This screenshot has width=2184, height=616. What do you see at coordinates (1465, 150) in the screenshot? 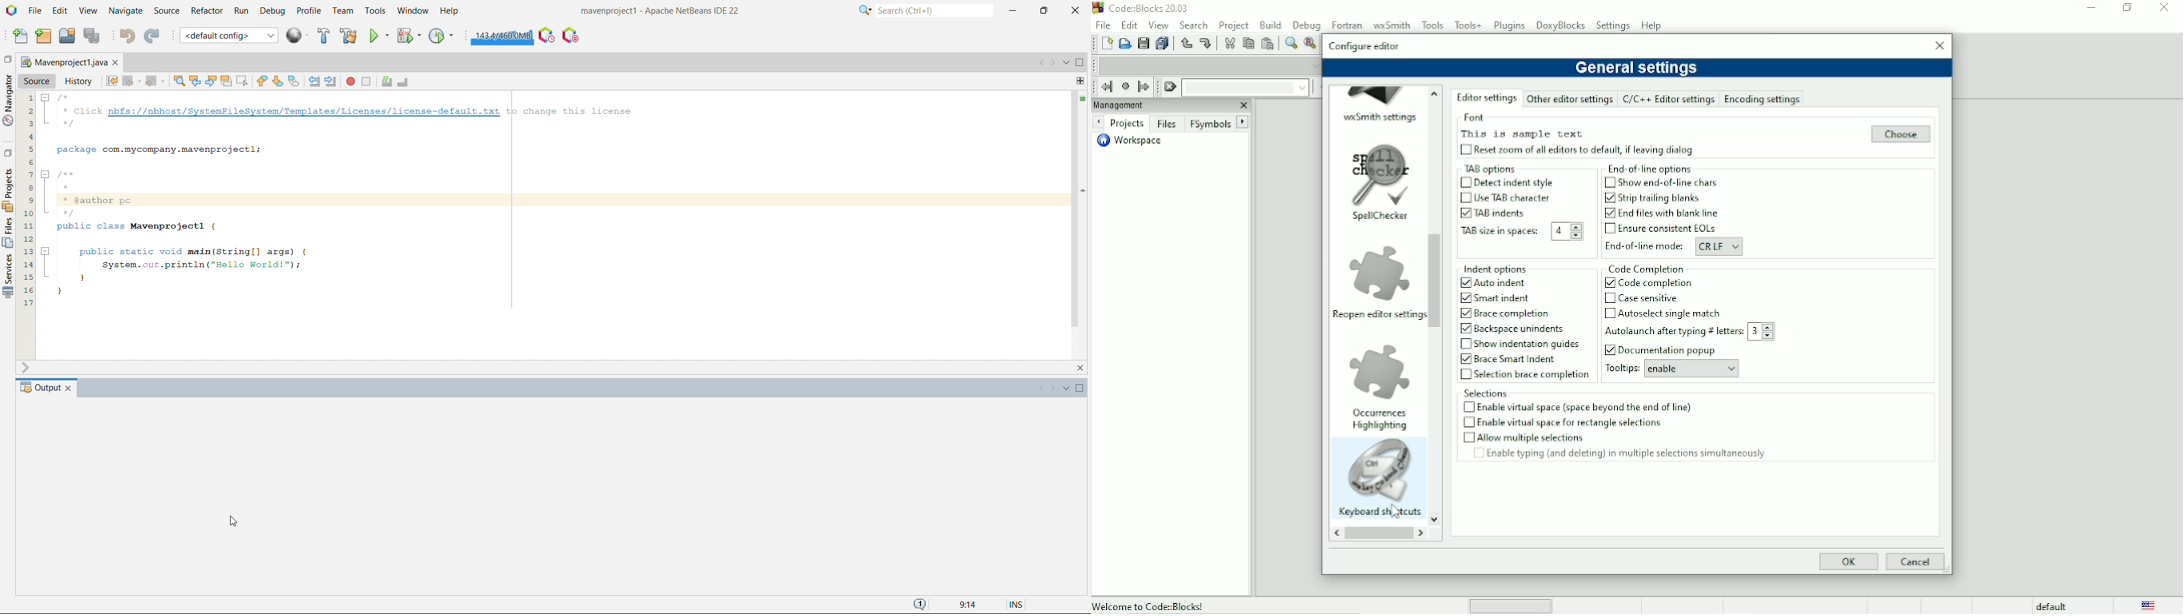
I see `Chehckbox` at bounding box center [1465, 150].